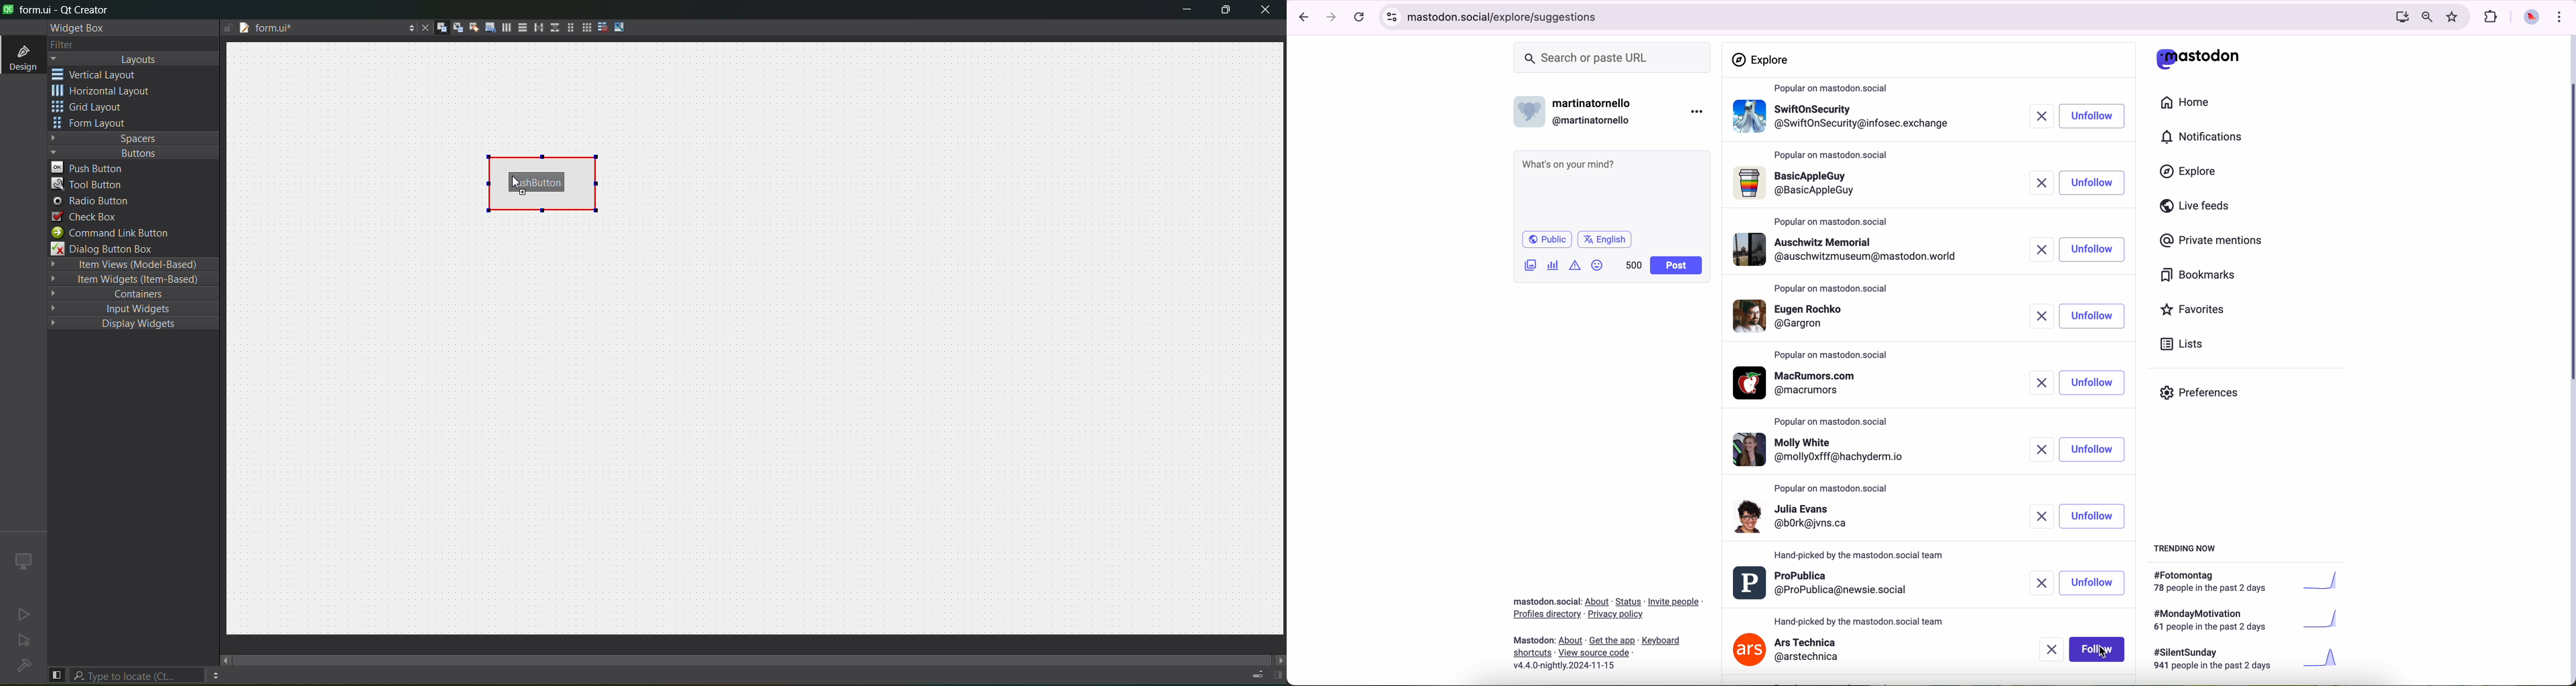 This screenshot has width=2576, height=700. Describe the element at coordinates (2094, 450) in the screenshot. I see `unfollow` at that location.